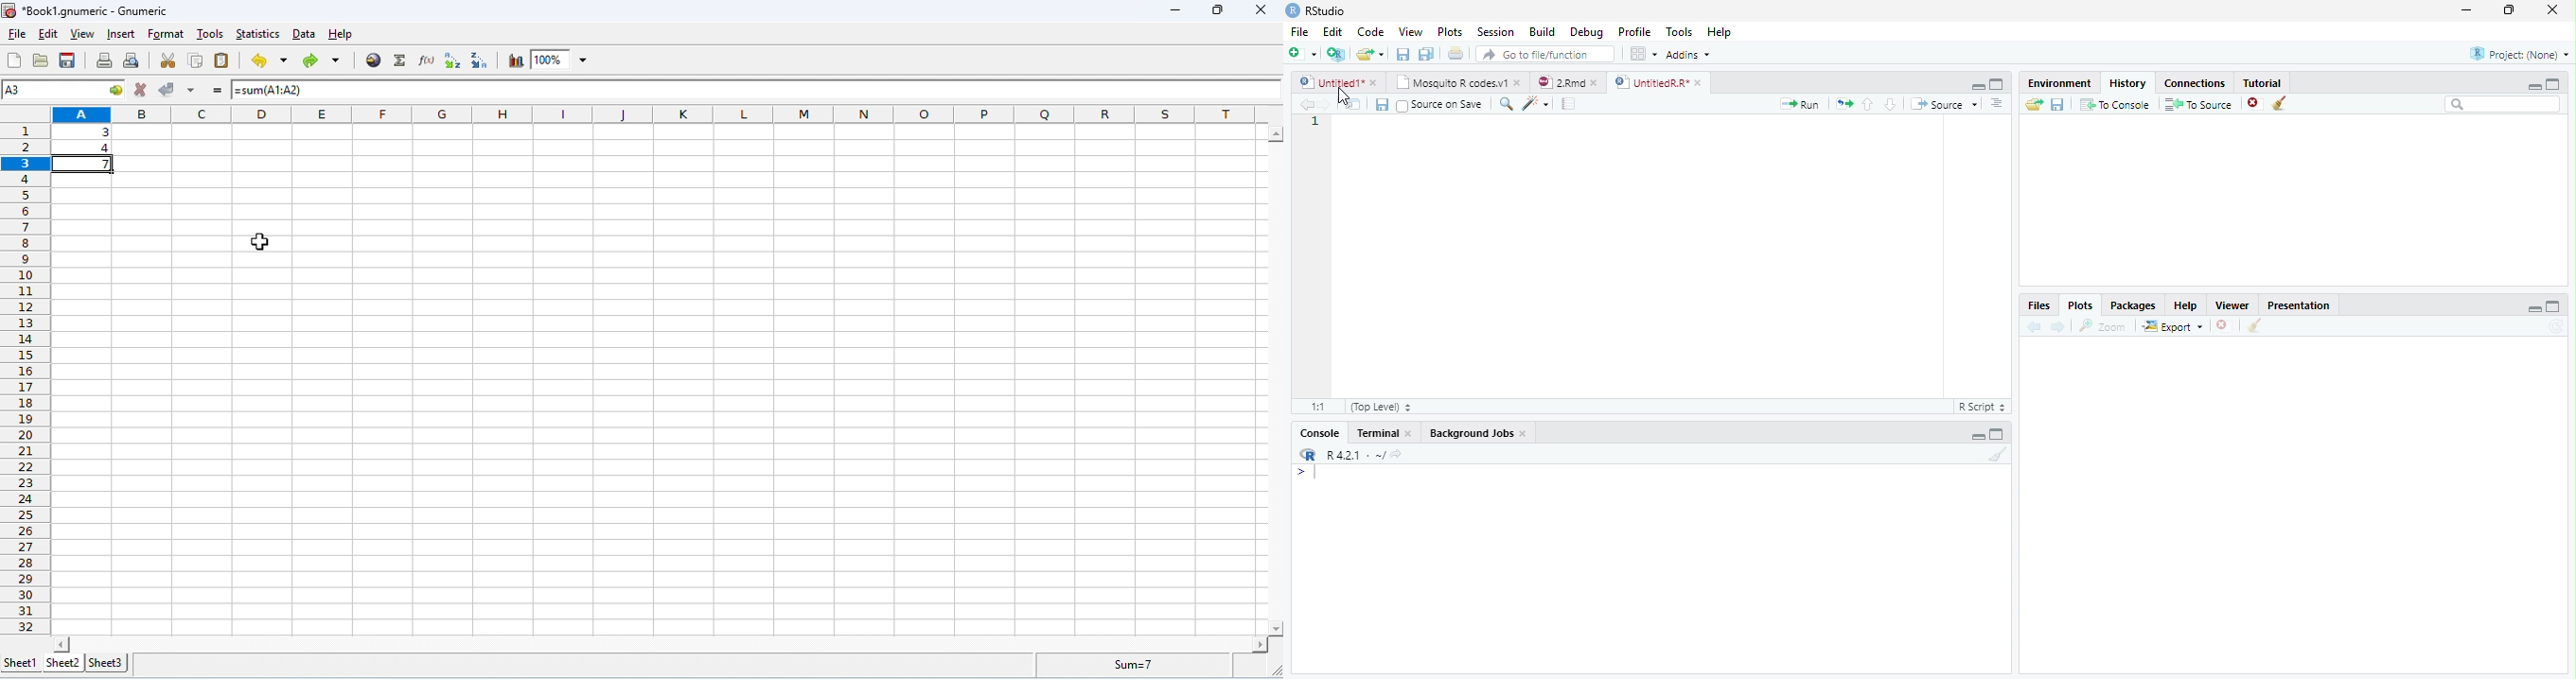 The width and height of the screenshot is (2576, 700). What do you see at coordinates (2255, 104) in the screenshot?
I see `Remove the selected history entries` at bounding box center [2255, 104].